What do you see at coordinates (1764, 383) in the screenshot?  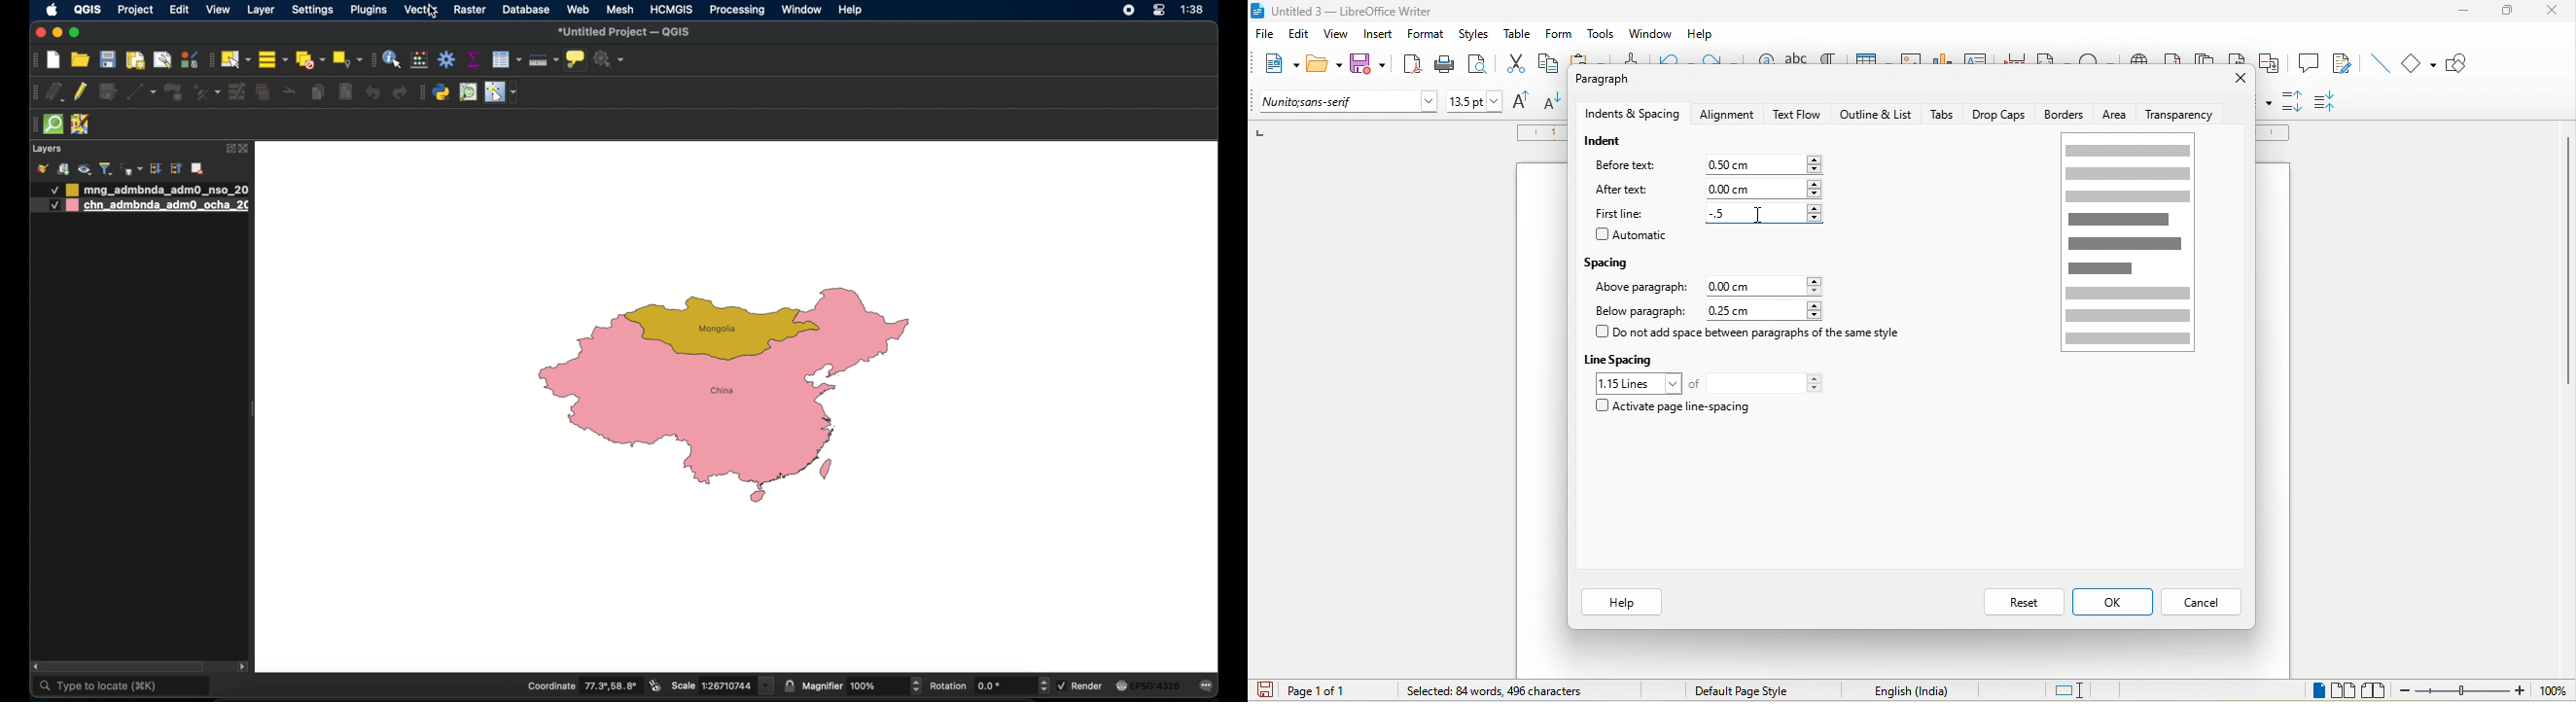 I see `total lines` at bounding box center [1764, 383].